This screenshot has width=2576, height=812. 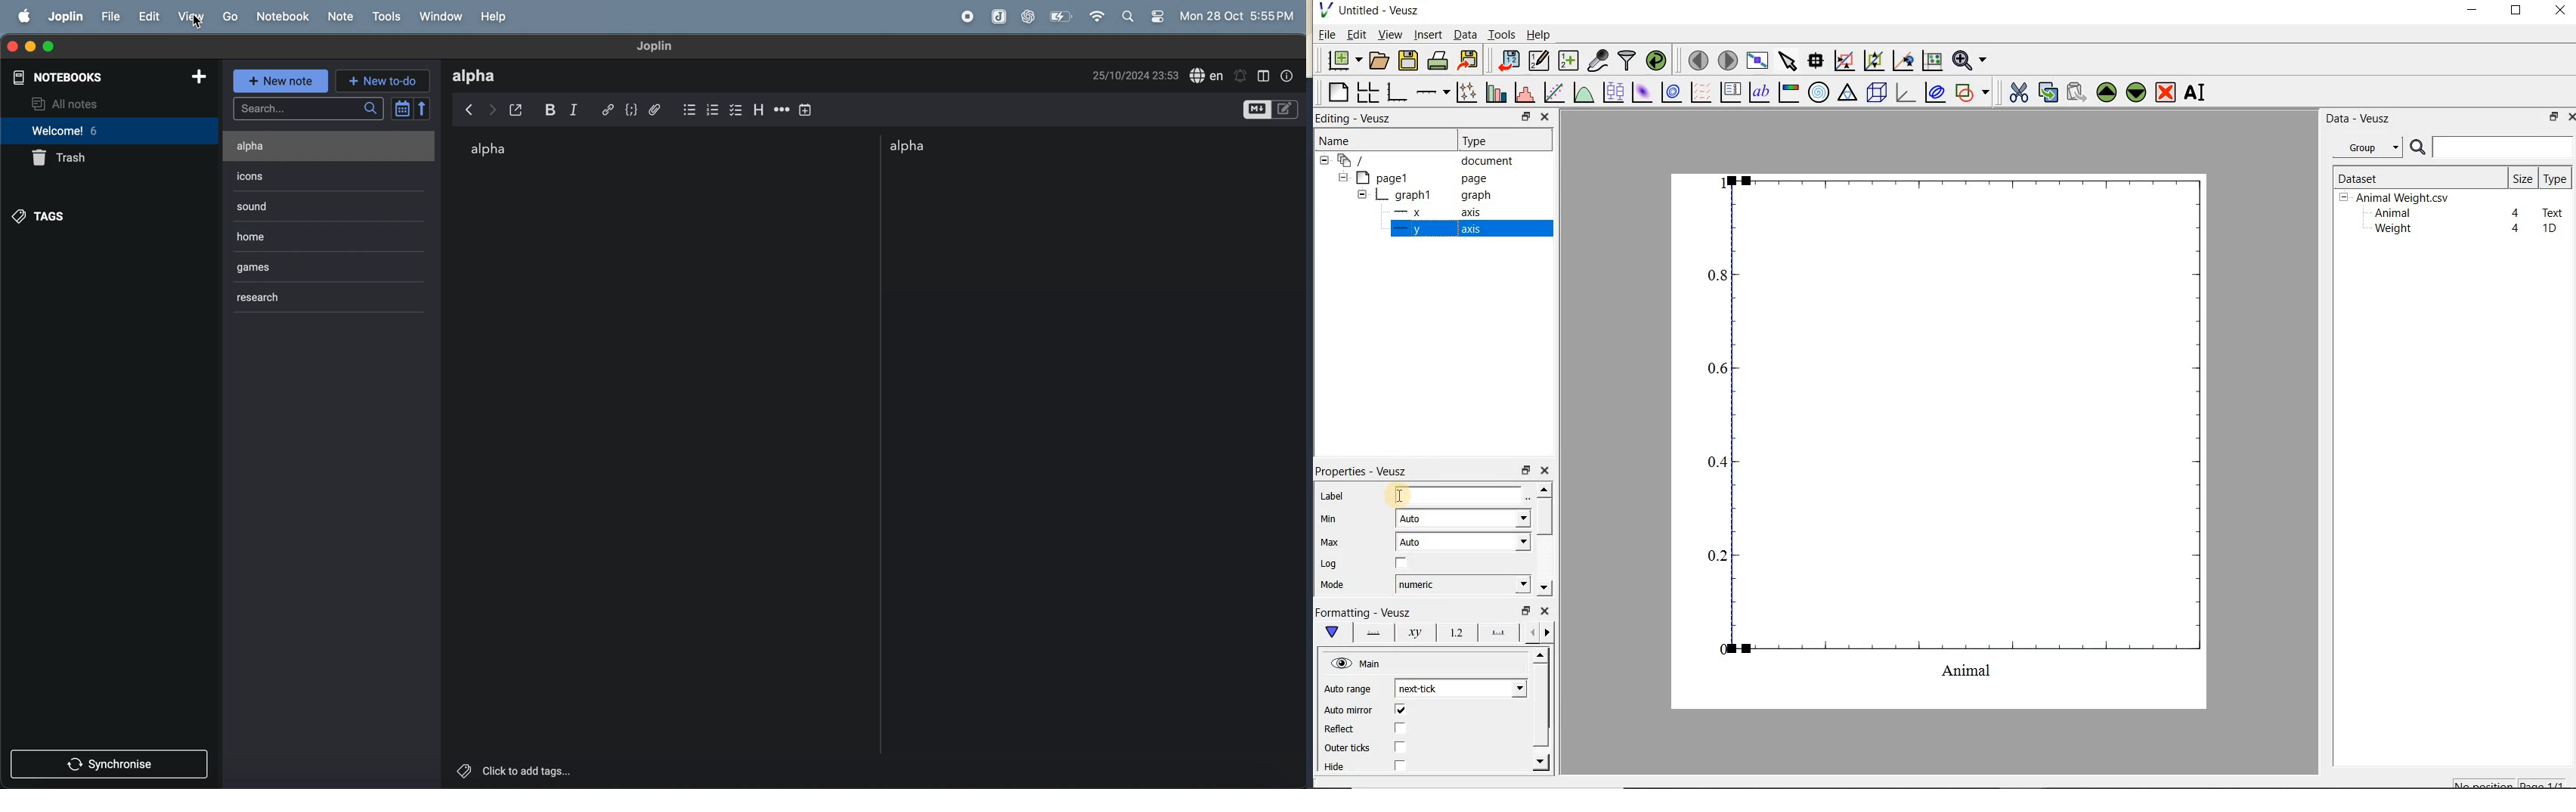 What do you see at coordinates (2413, 178) in the screenshot?
I see `Dataset` at bounding box center [2413, 178].